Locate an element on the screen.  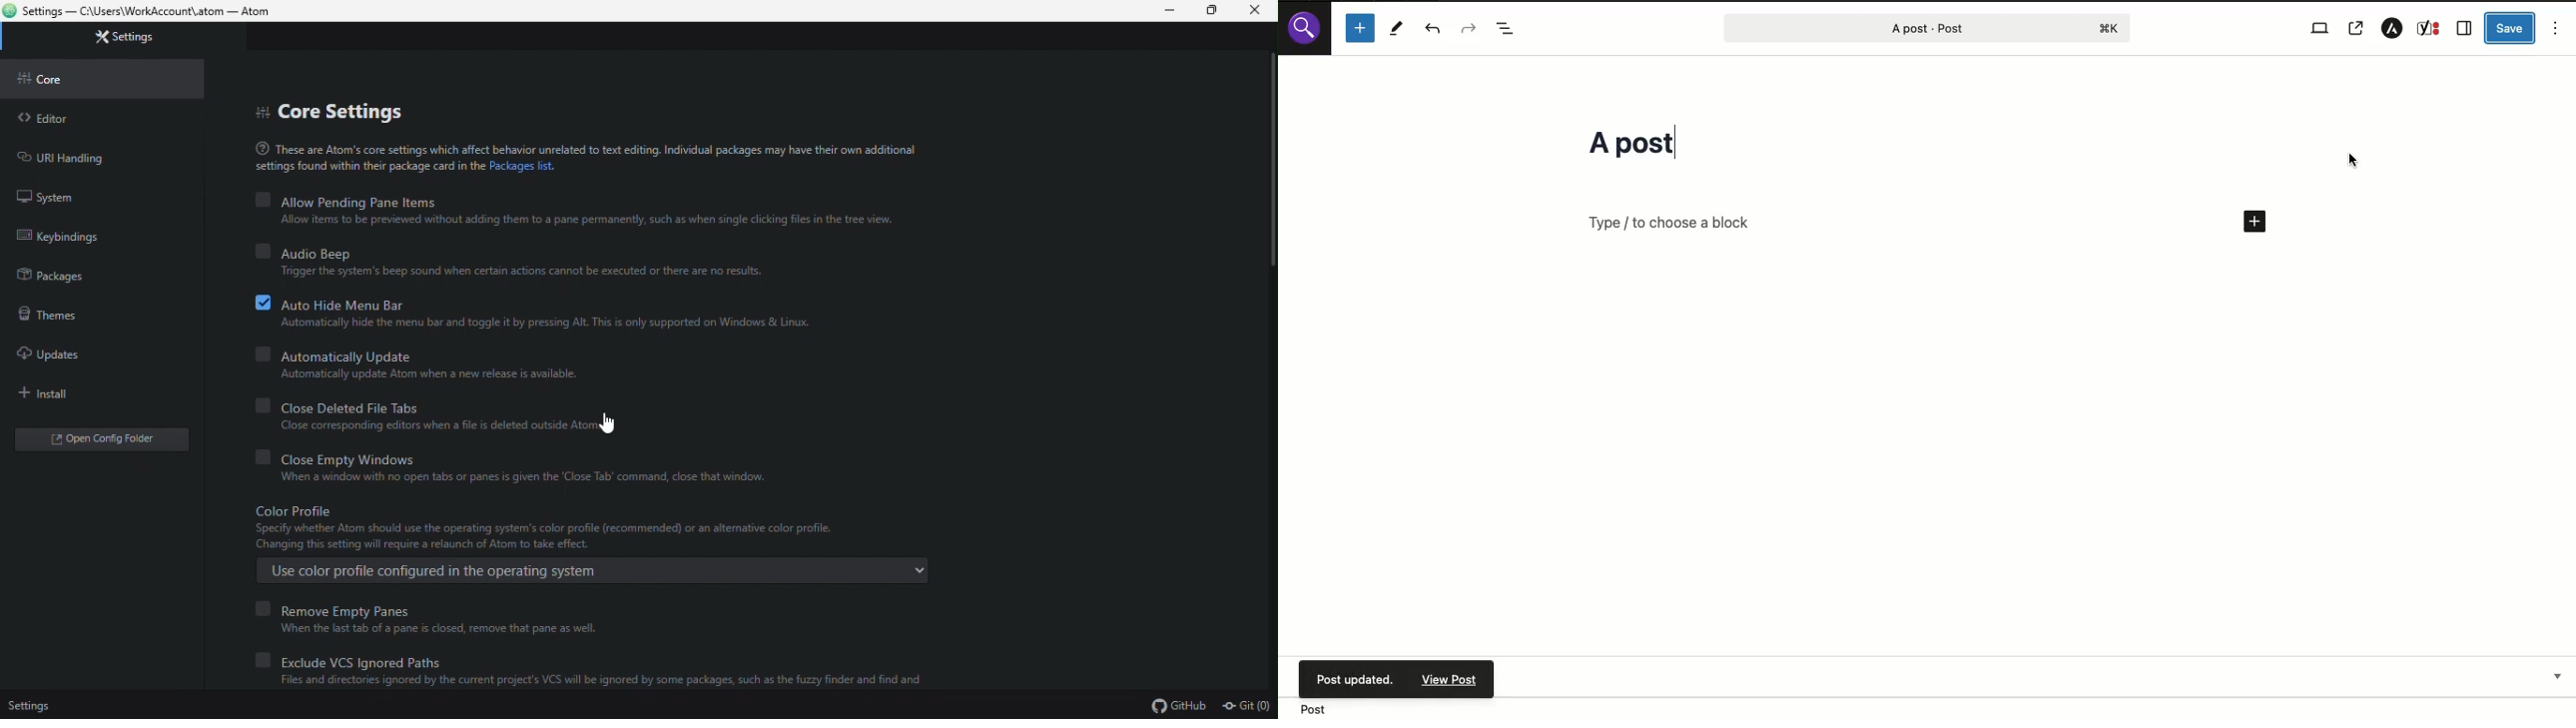
atom logo is located at coordinates (10, 10).